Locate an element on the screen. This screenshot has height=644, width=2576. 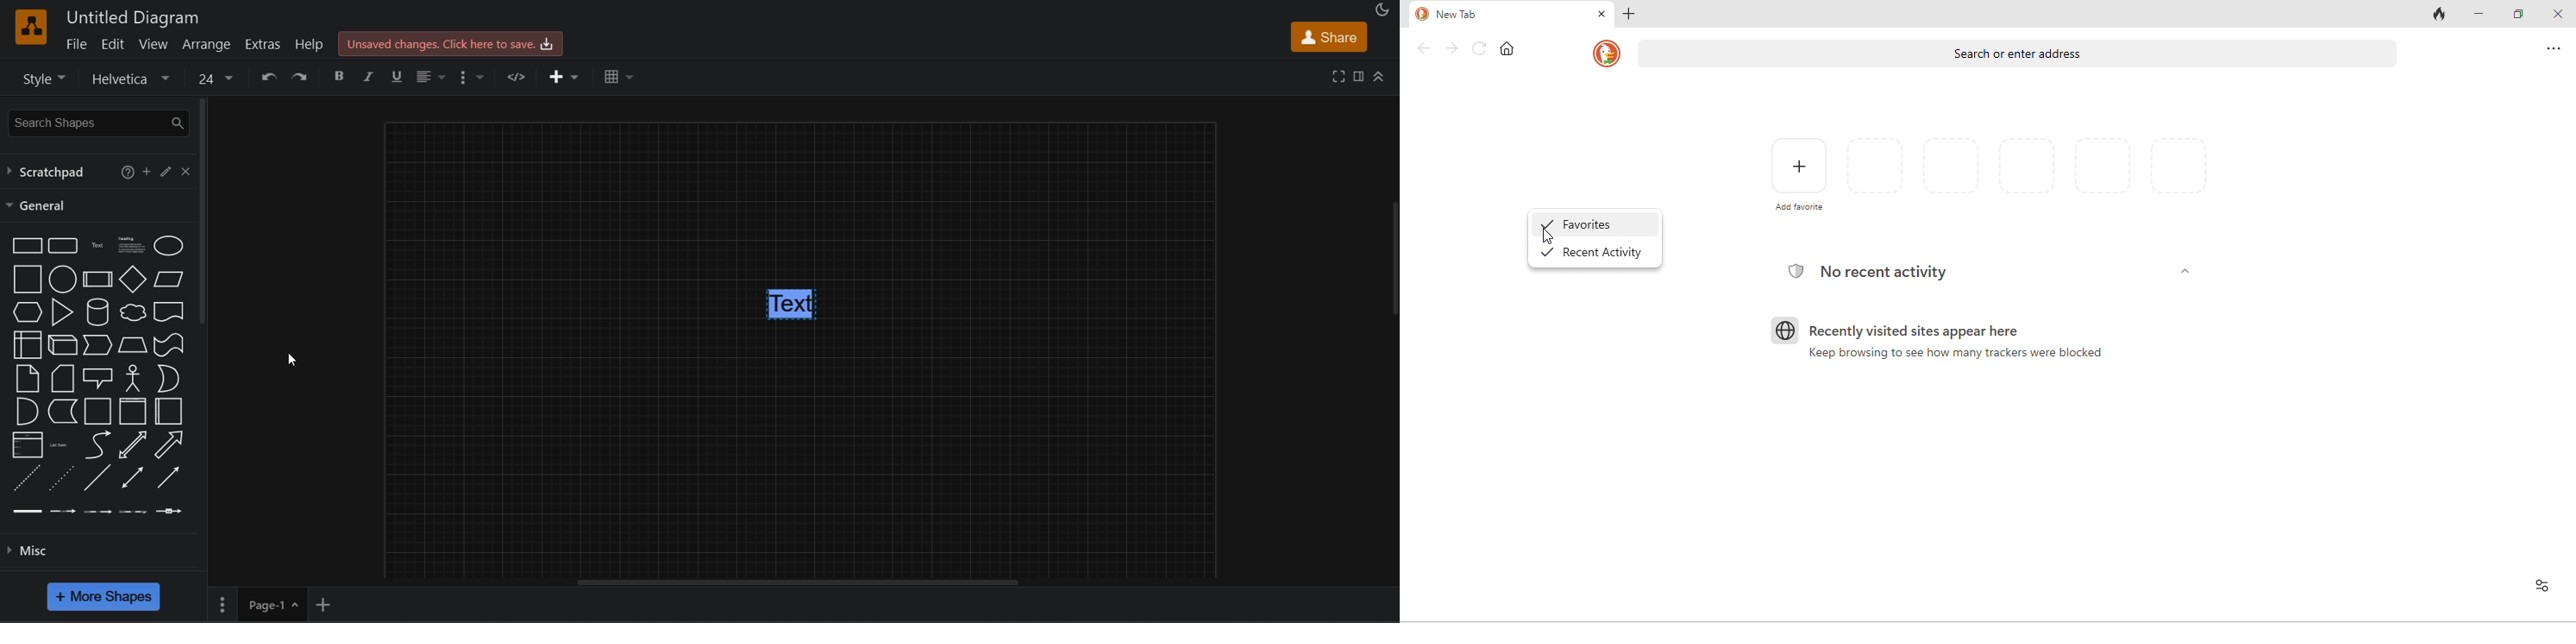
Hexagon is located at coordinates (28, 312).